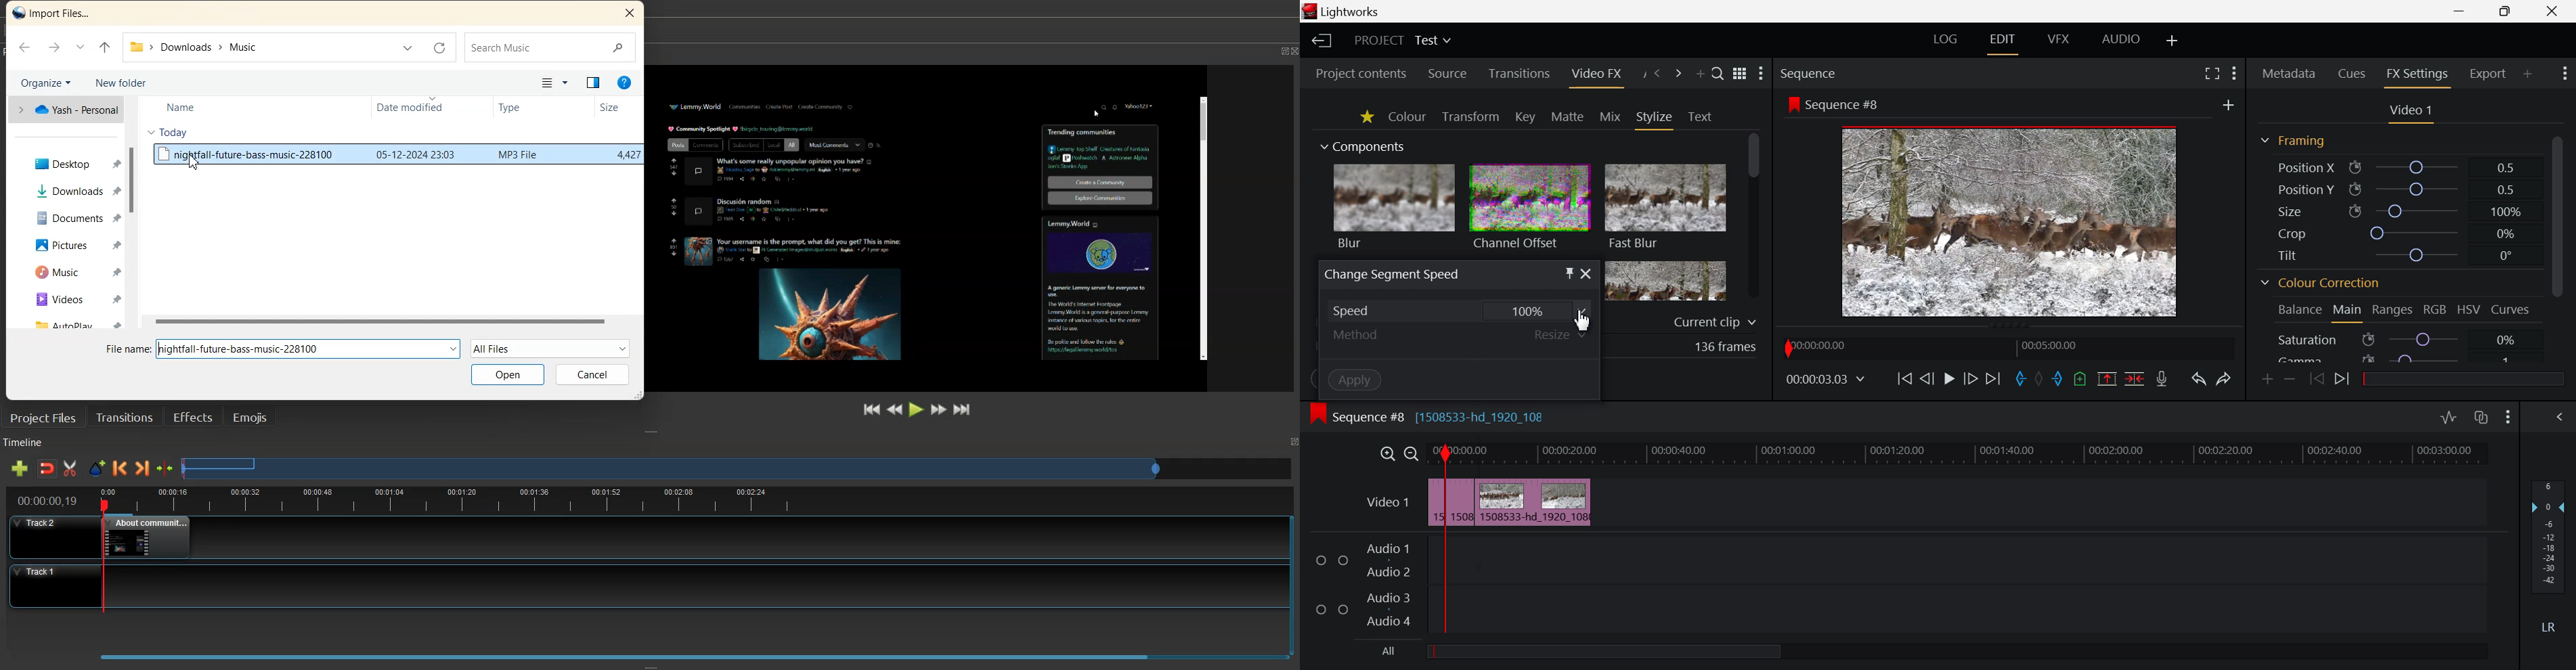 This screenshot has height=672, width=2576. Describe the element at coordinates (2489, 73) in the screenshot. I see `Export` at that location.